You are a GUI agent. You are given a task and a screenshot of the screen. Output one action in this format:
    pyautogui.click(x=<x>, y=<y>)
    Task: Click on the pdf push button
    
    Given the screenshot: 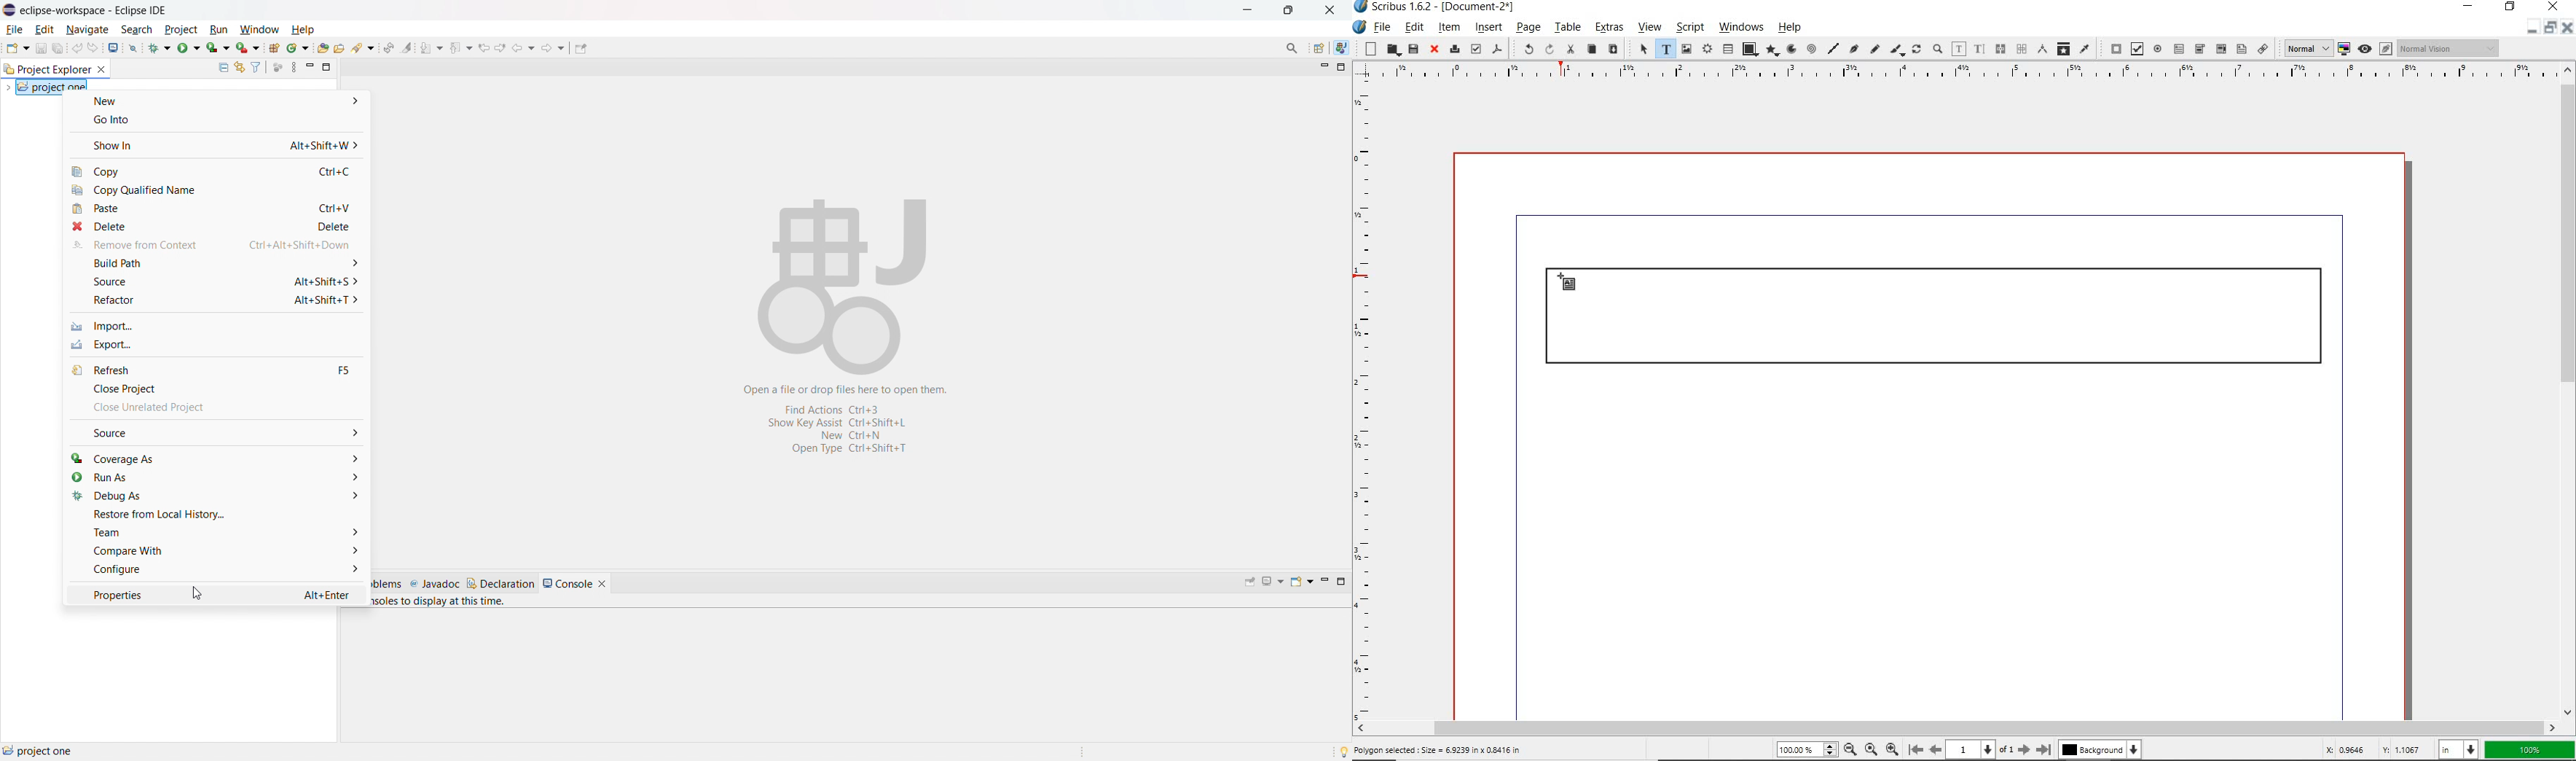 What is the action you would take?
    pyautogui.click(x=2112, y=48)
    